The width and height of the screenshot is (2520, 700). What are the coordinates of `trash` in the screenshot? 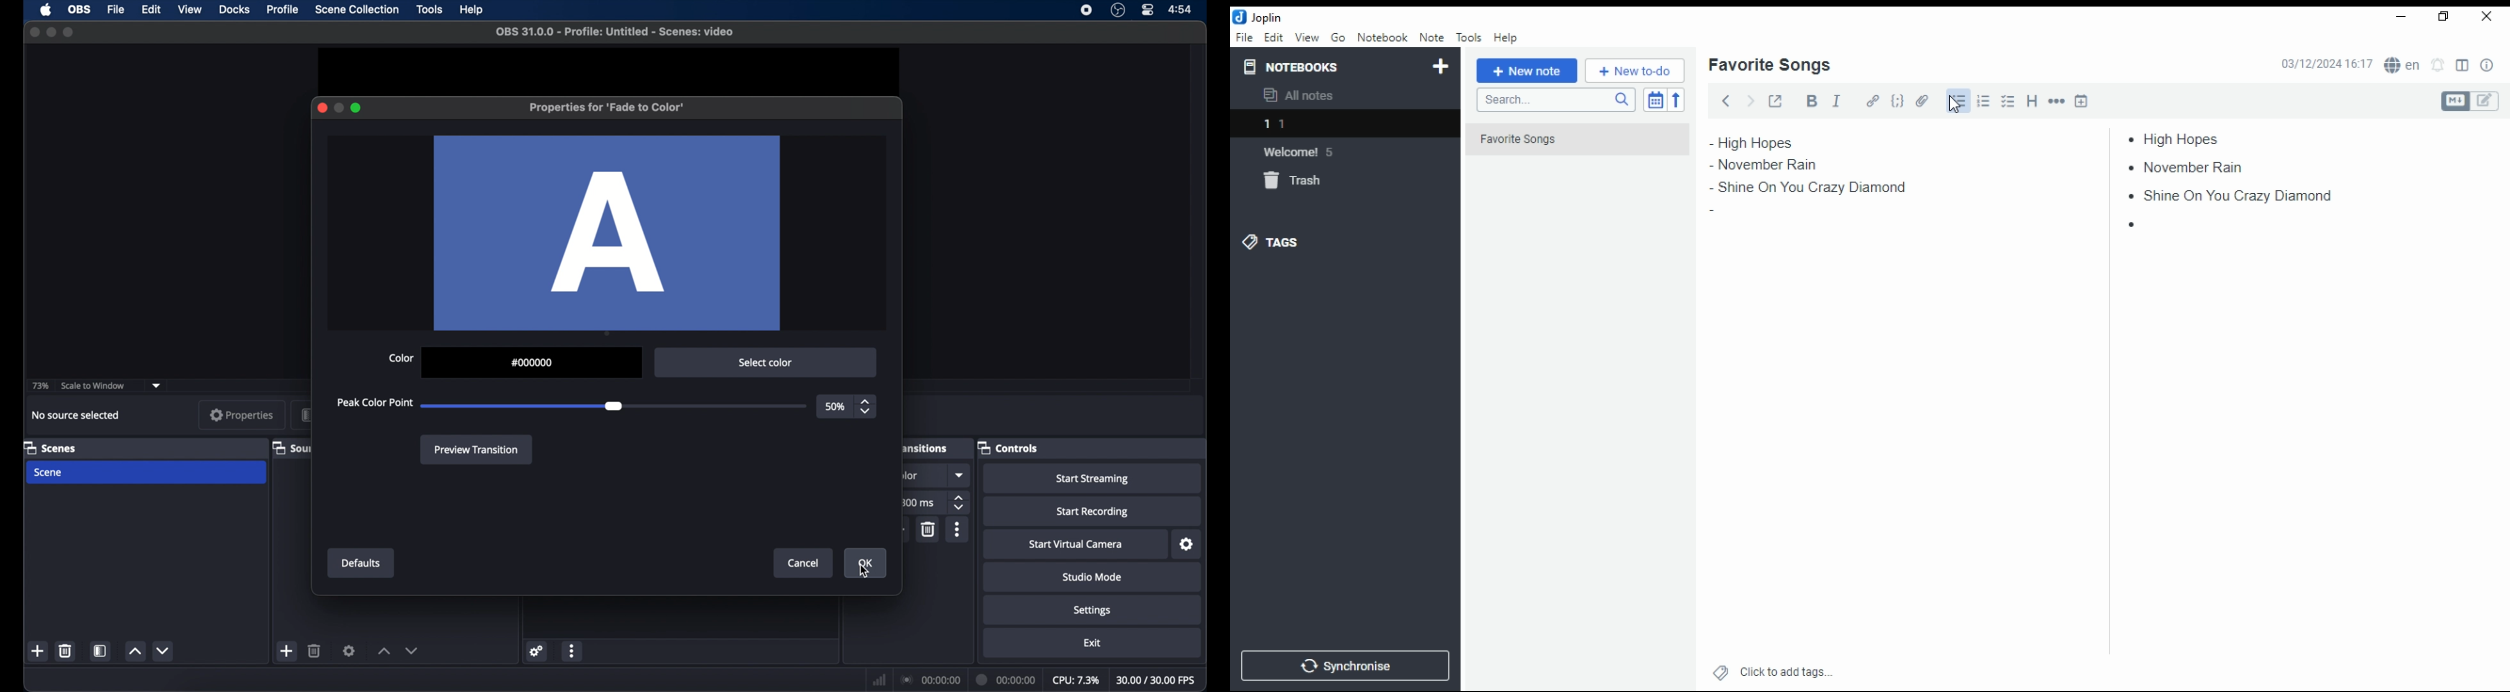 It's located at (1304, 184).